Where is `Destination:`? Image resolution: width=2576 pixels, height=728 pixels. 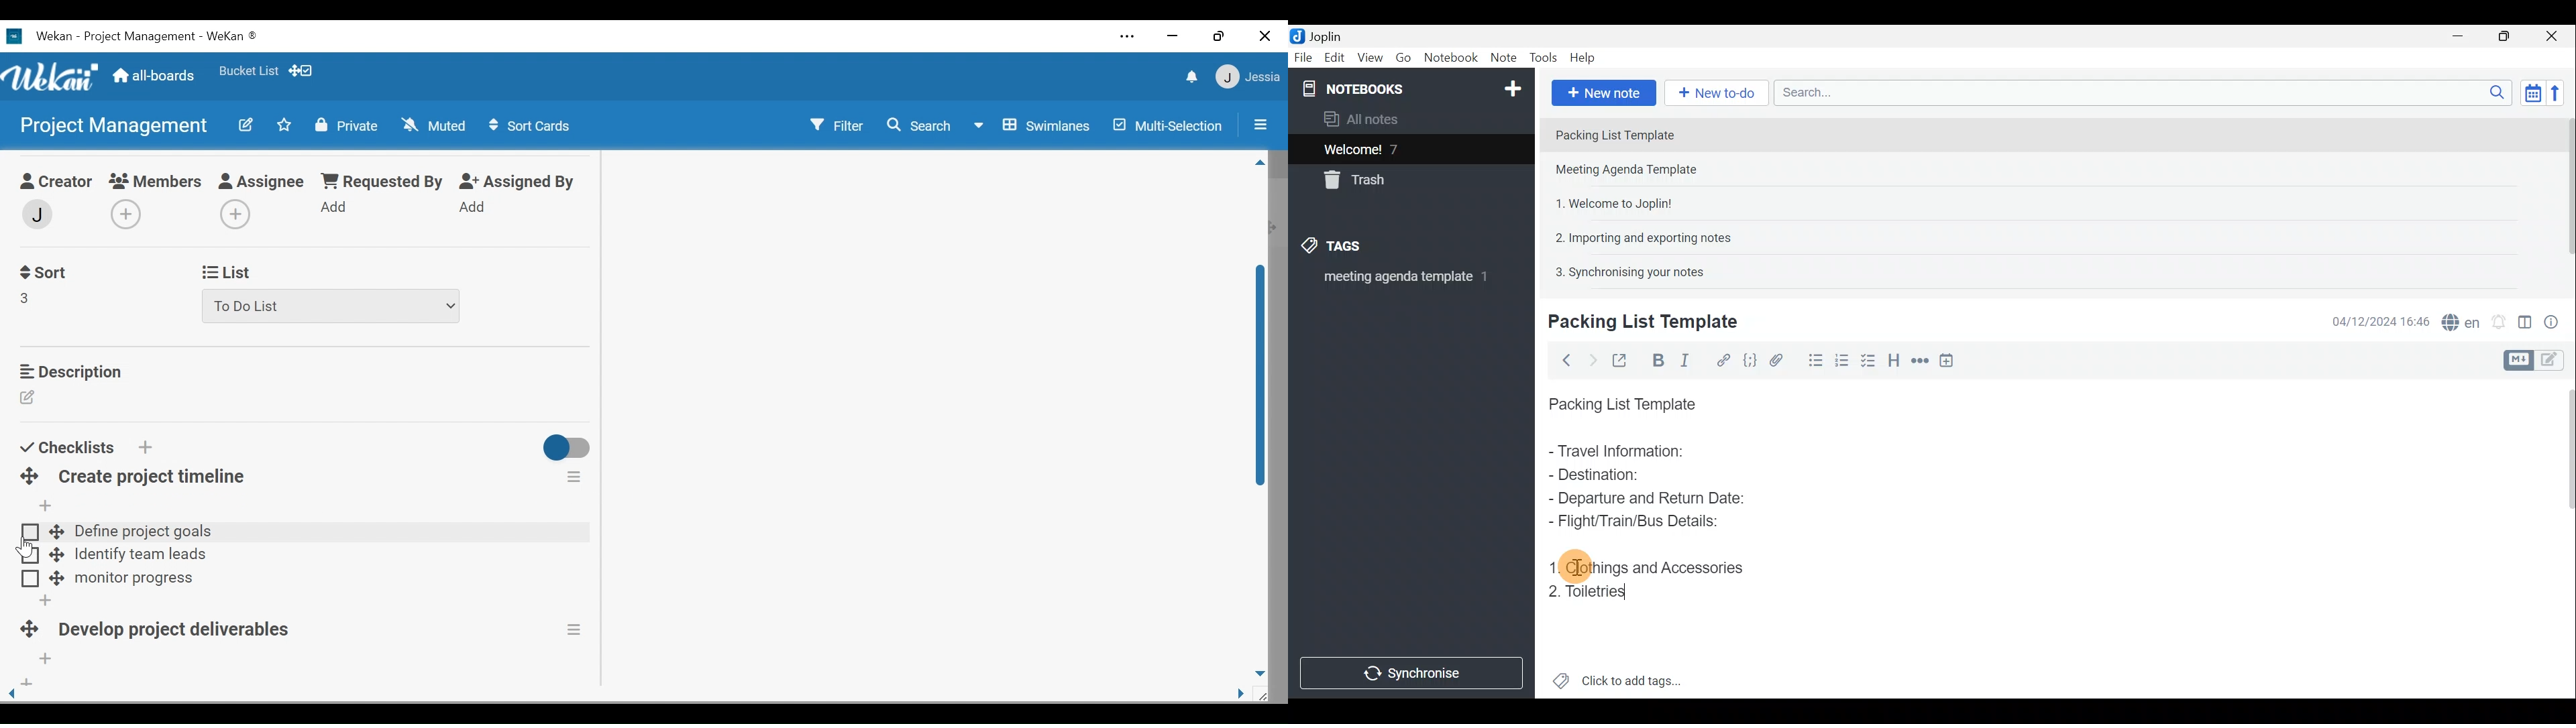
Destination: is located at coordinates (1629, 476).